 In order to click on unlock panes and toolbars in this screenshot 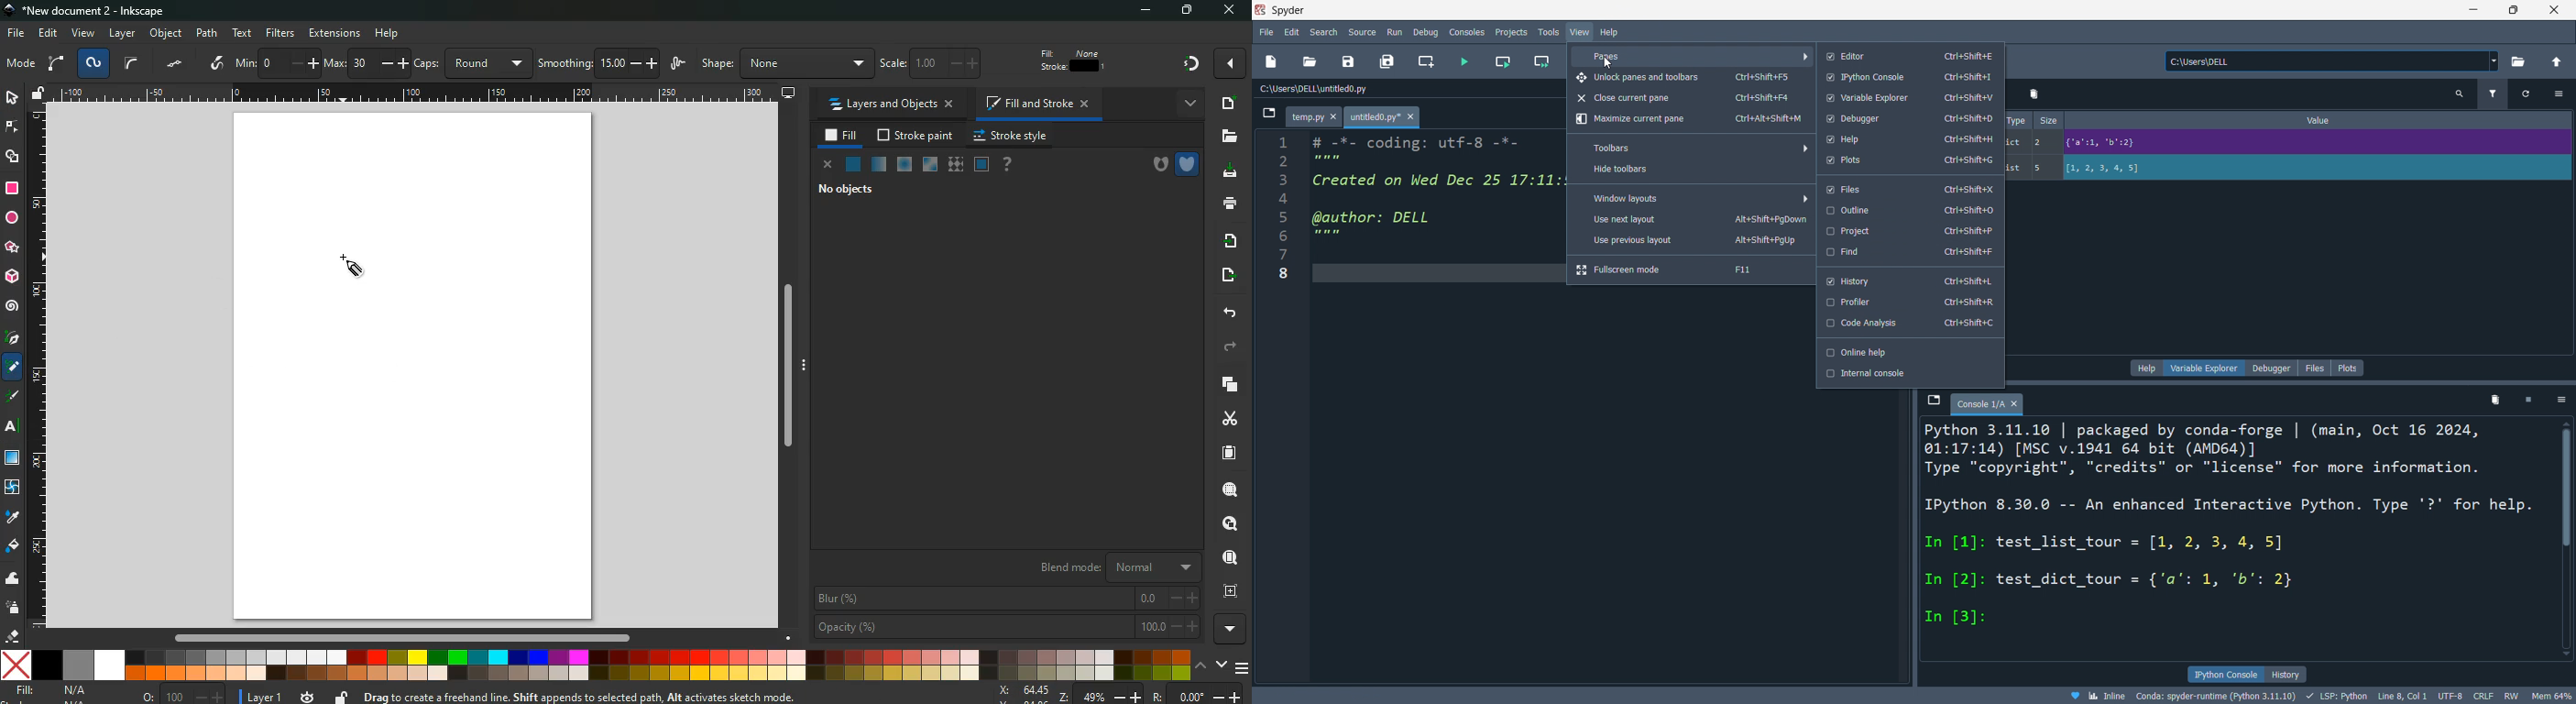, I will do `click(1691, 77)`.